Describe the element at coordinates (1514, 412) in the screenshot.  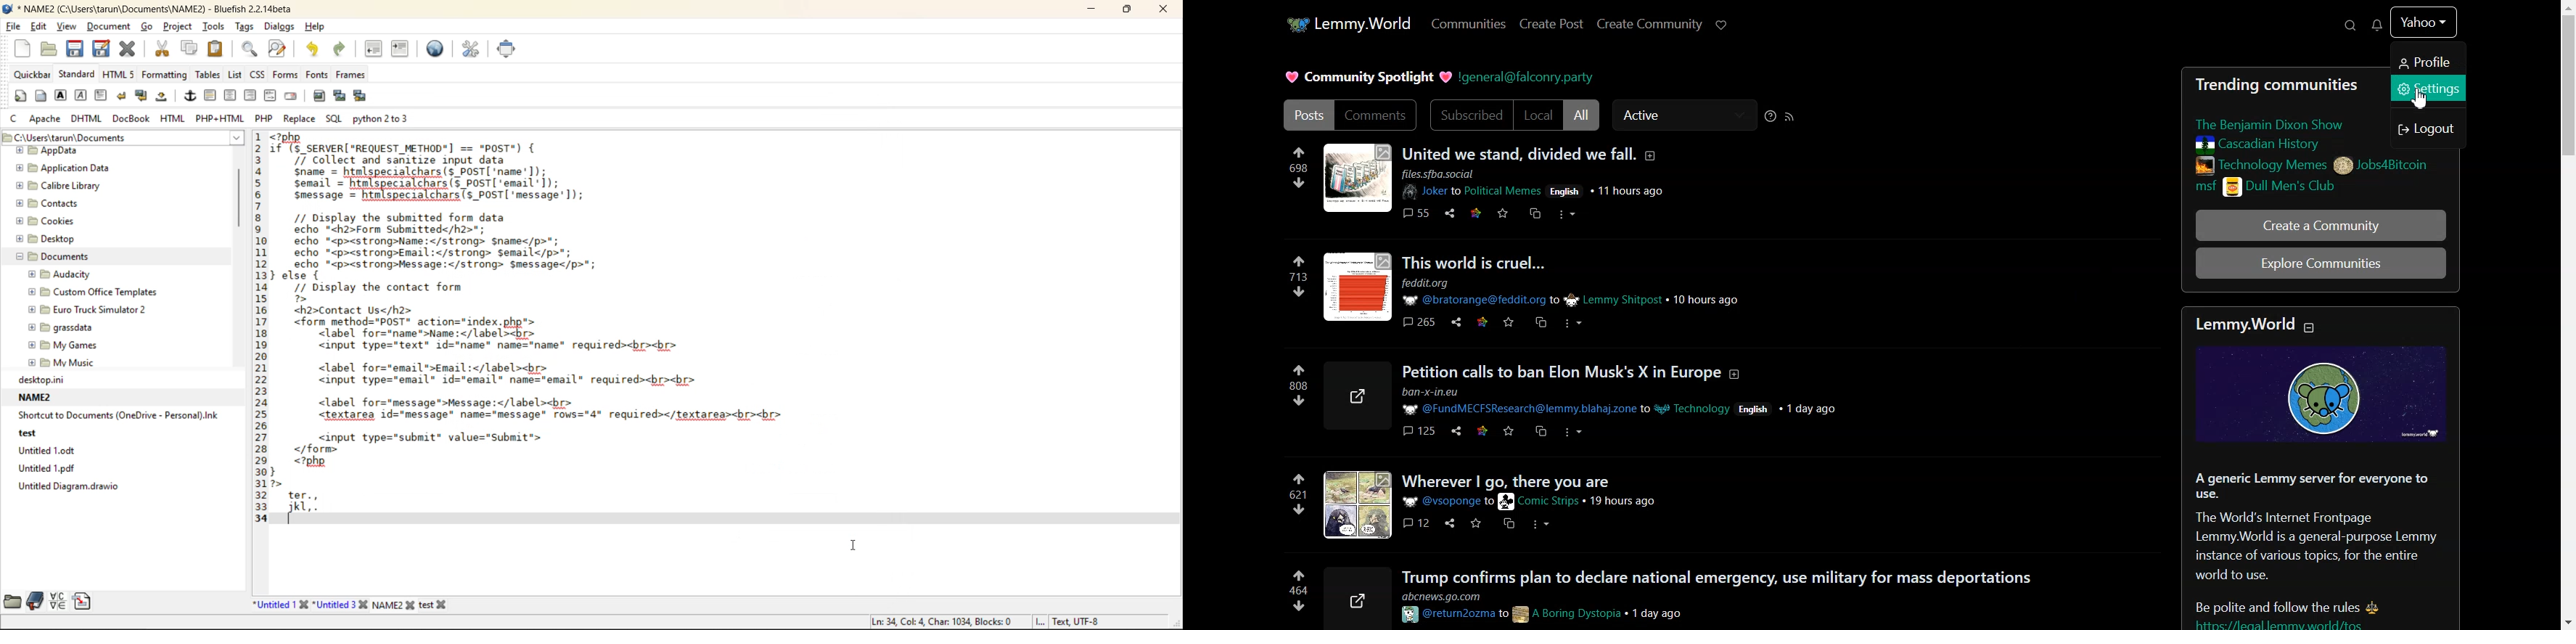
I see `username` at that location.